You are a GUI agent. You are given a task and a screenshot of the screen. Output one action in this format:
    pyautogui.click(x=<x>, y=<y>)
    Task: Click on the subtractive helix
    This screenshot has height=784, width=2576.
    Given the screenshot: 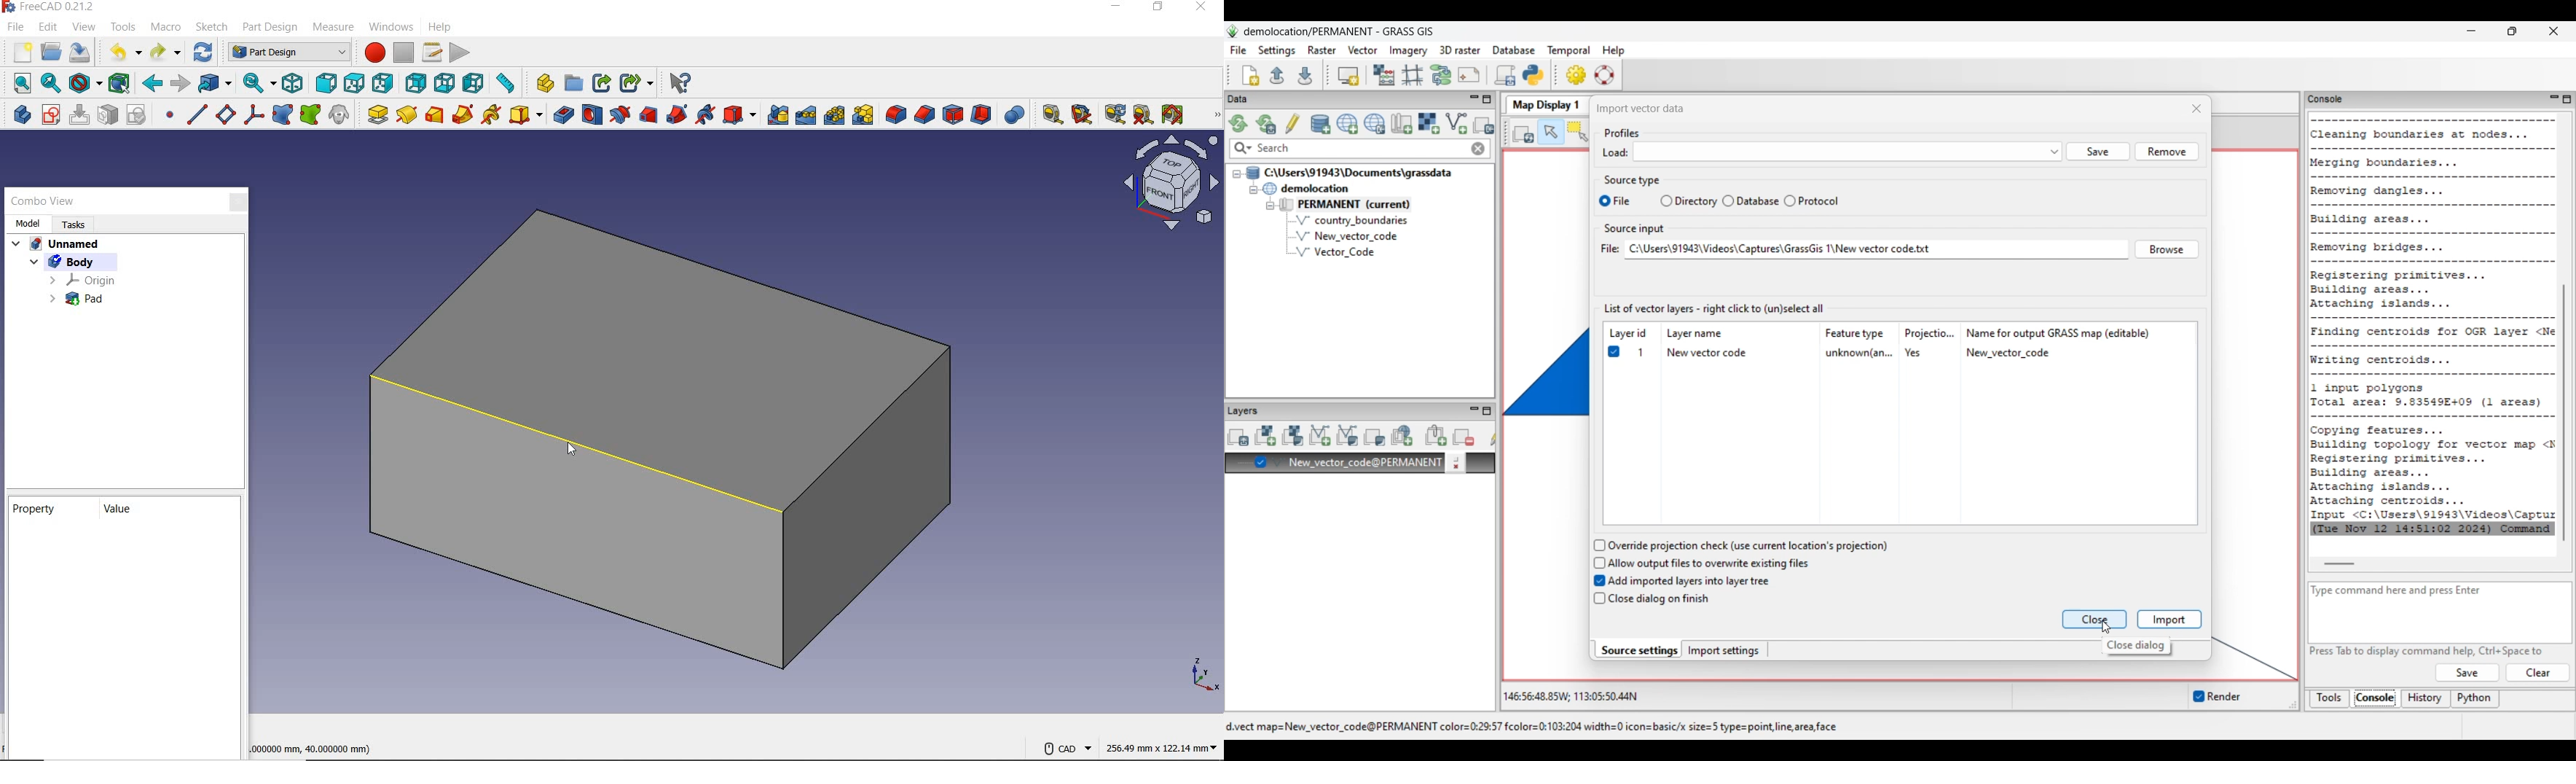 What is the action you would take?
    pyautogui.click(x=704, y=114)
    